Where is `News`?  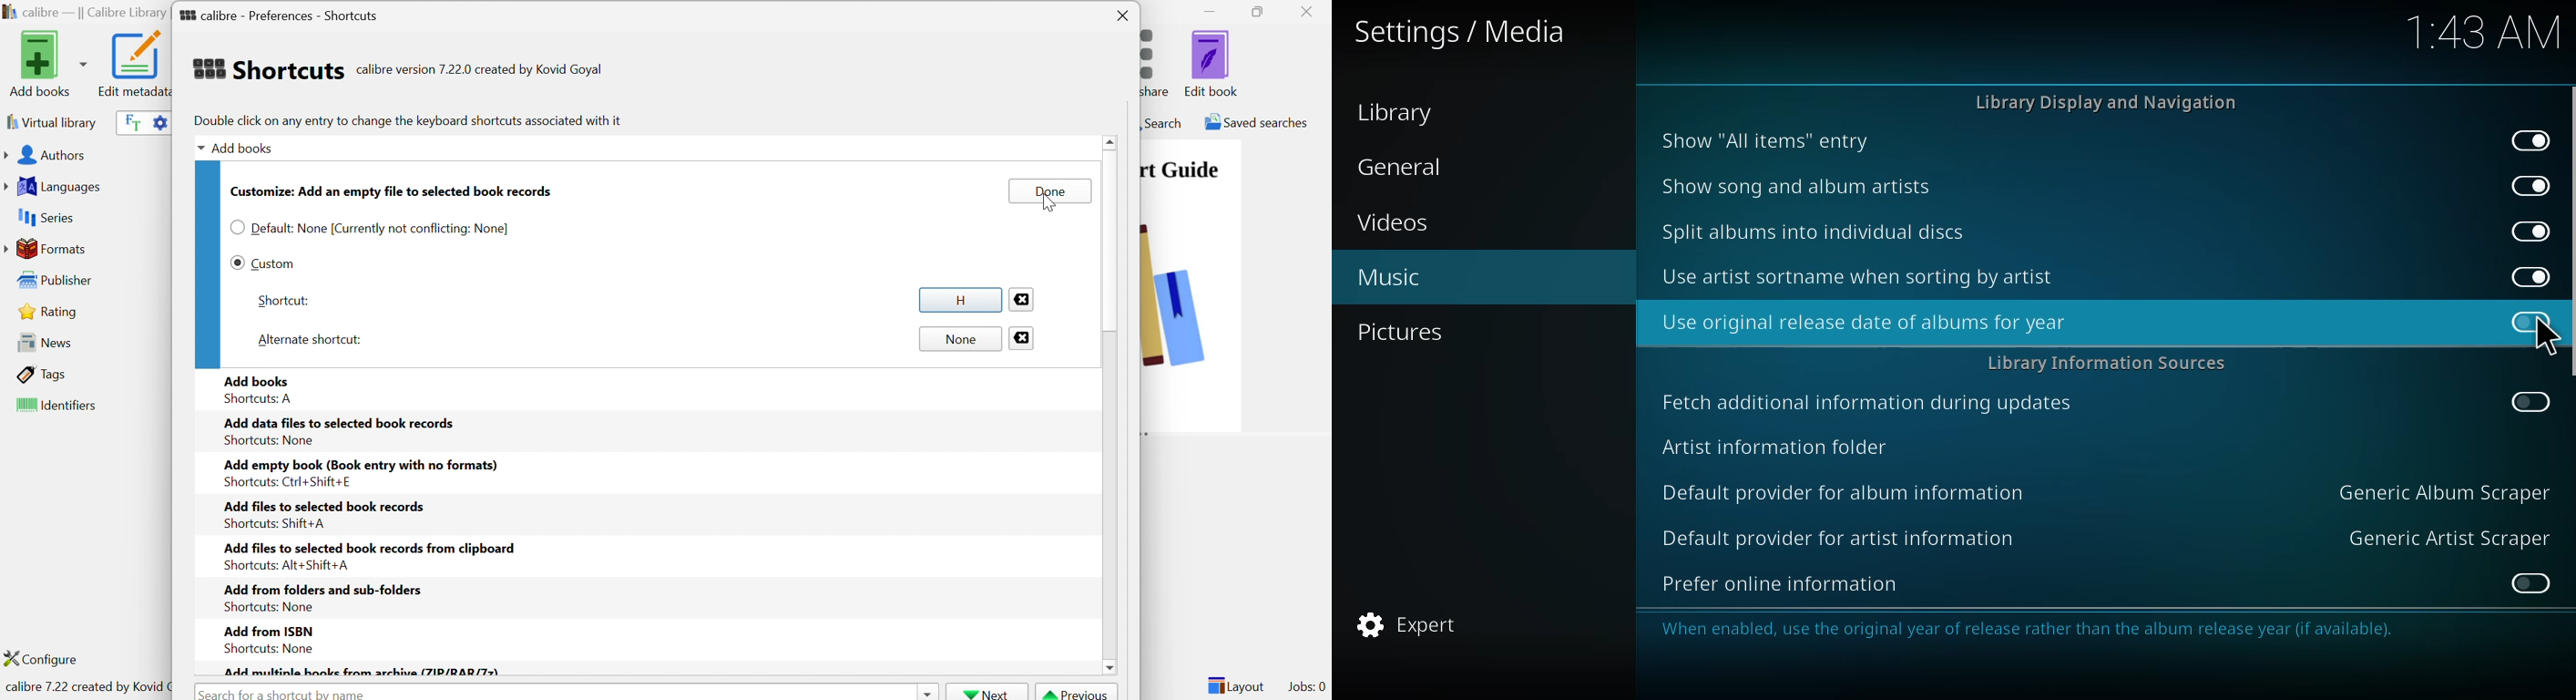
News is located at coordinates (40, 342).